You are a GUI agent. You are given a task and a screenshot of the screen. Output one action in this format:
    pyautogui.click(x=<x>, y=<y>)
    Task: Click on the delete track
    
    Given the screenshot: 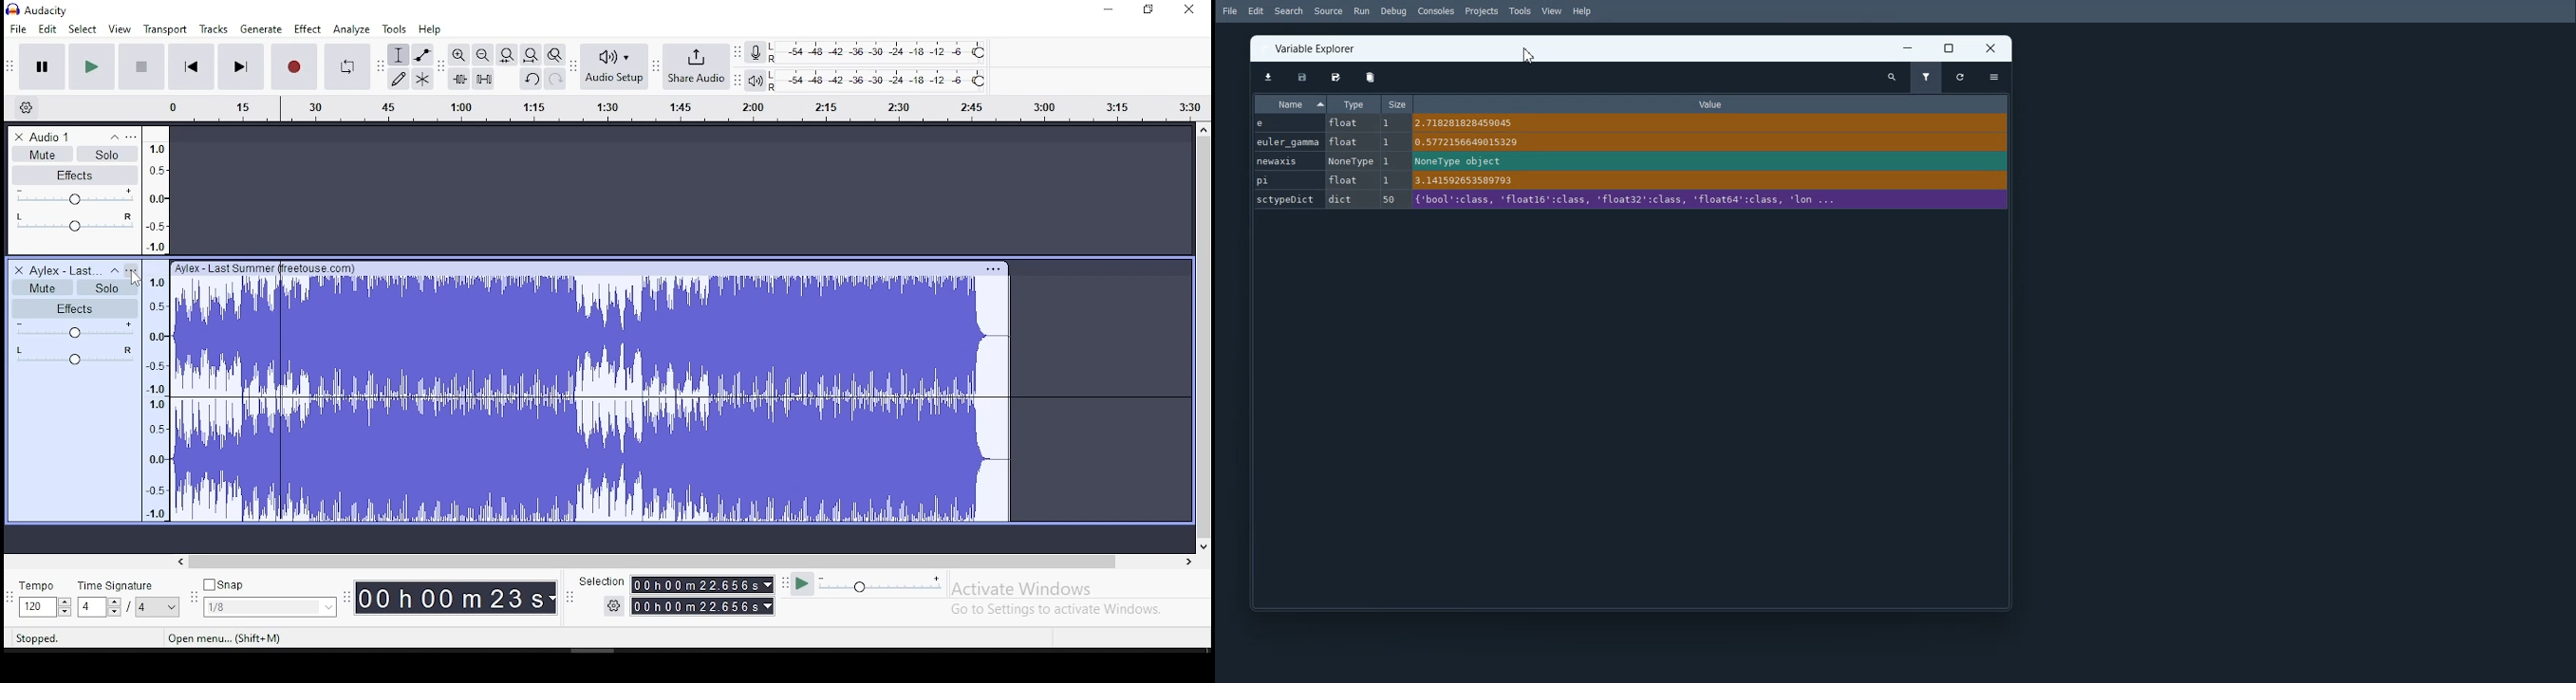 What is the action you would take?
    pyautogui.click(x=19, y=138)
    